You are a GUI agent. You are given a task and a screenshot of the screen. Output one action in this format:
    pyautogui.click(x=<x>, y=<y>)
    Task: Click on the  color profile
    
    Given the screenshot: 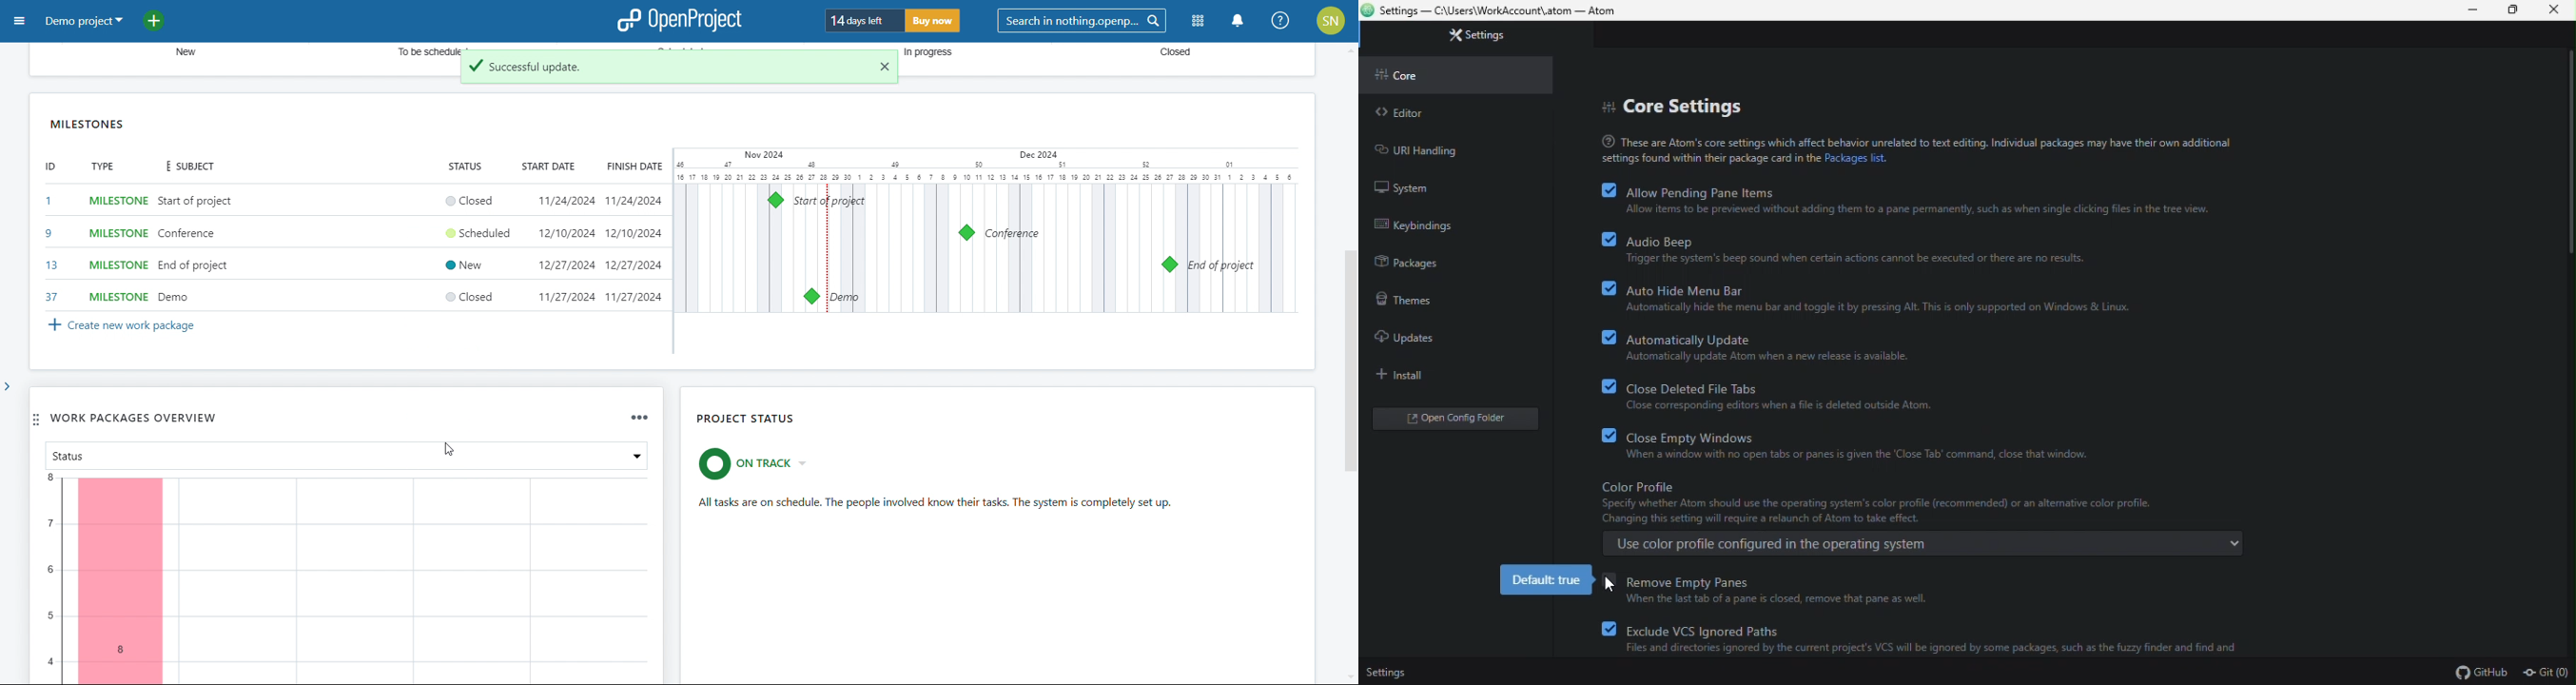 What is the action you would take?
    pyautogui.click(x=1919, y=518)
    